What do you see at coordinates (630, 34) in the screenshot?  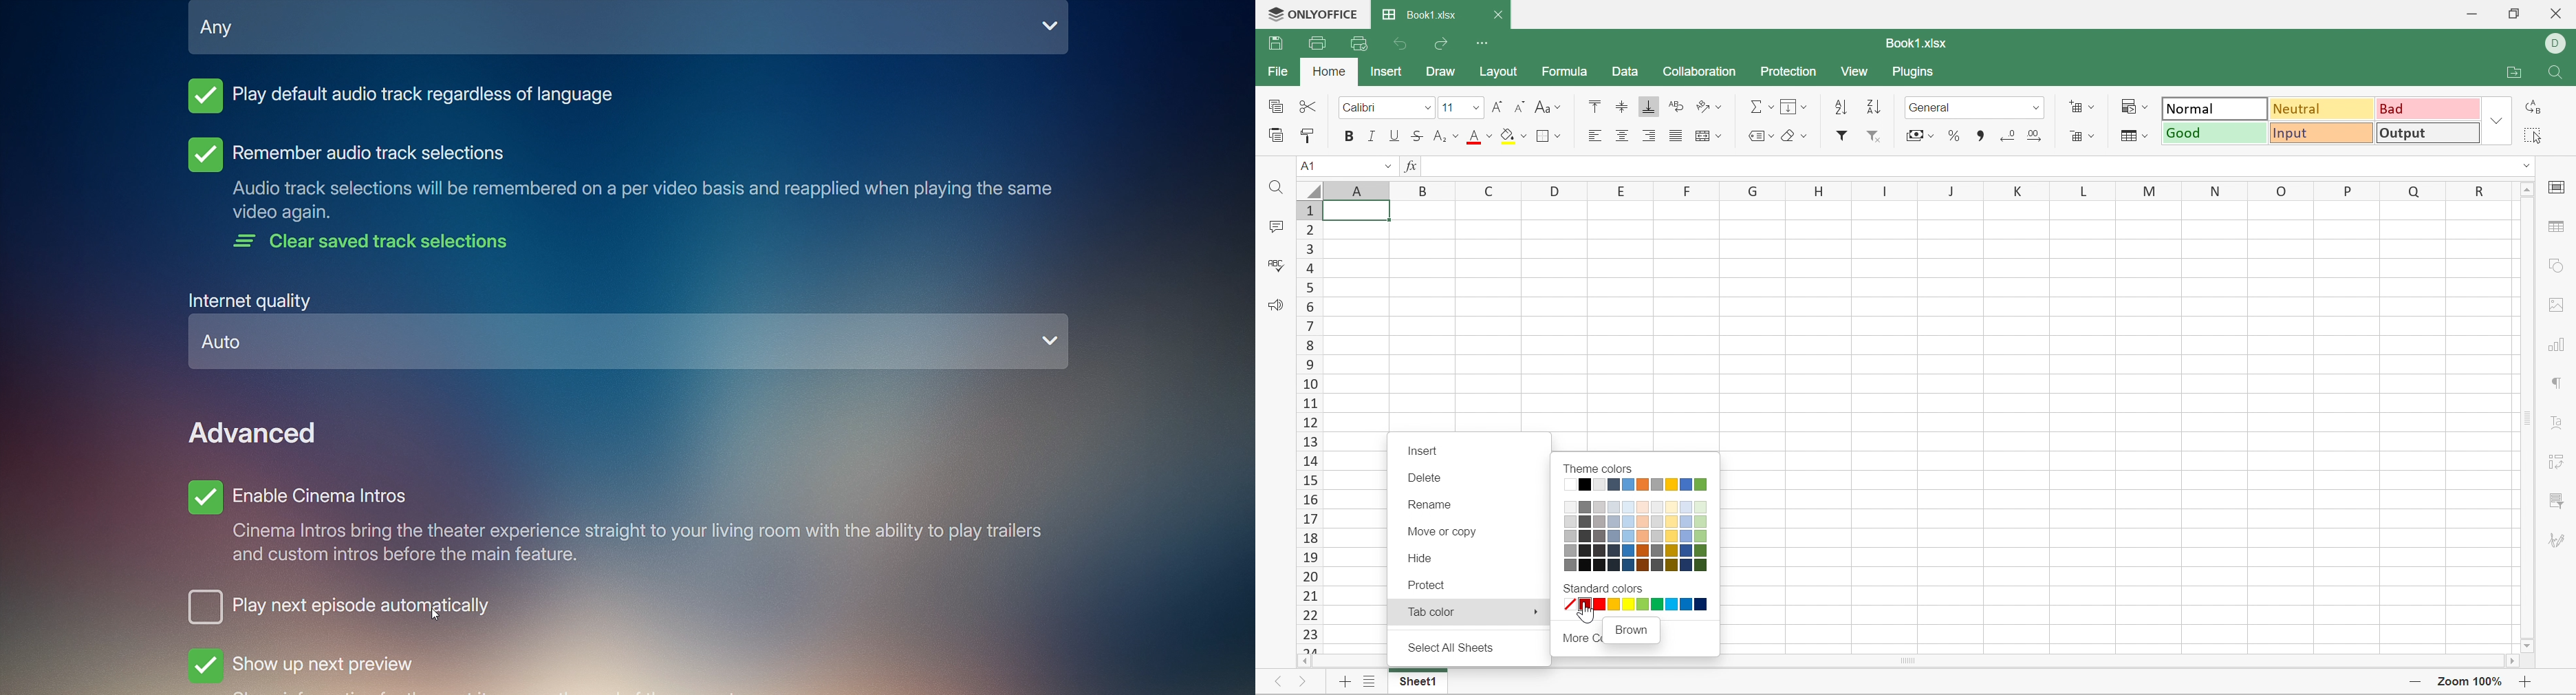 I see `Any` at bounding box center [630, 34].